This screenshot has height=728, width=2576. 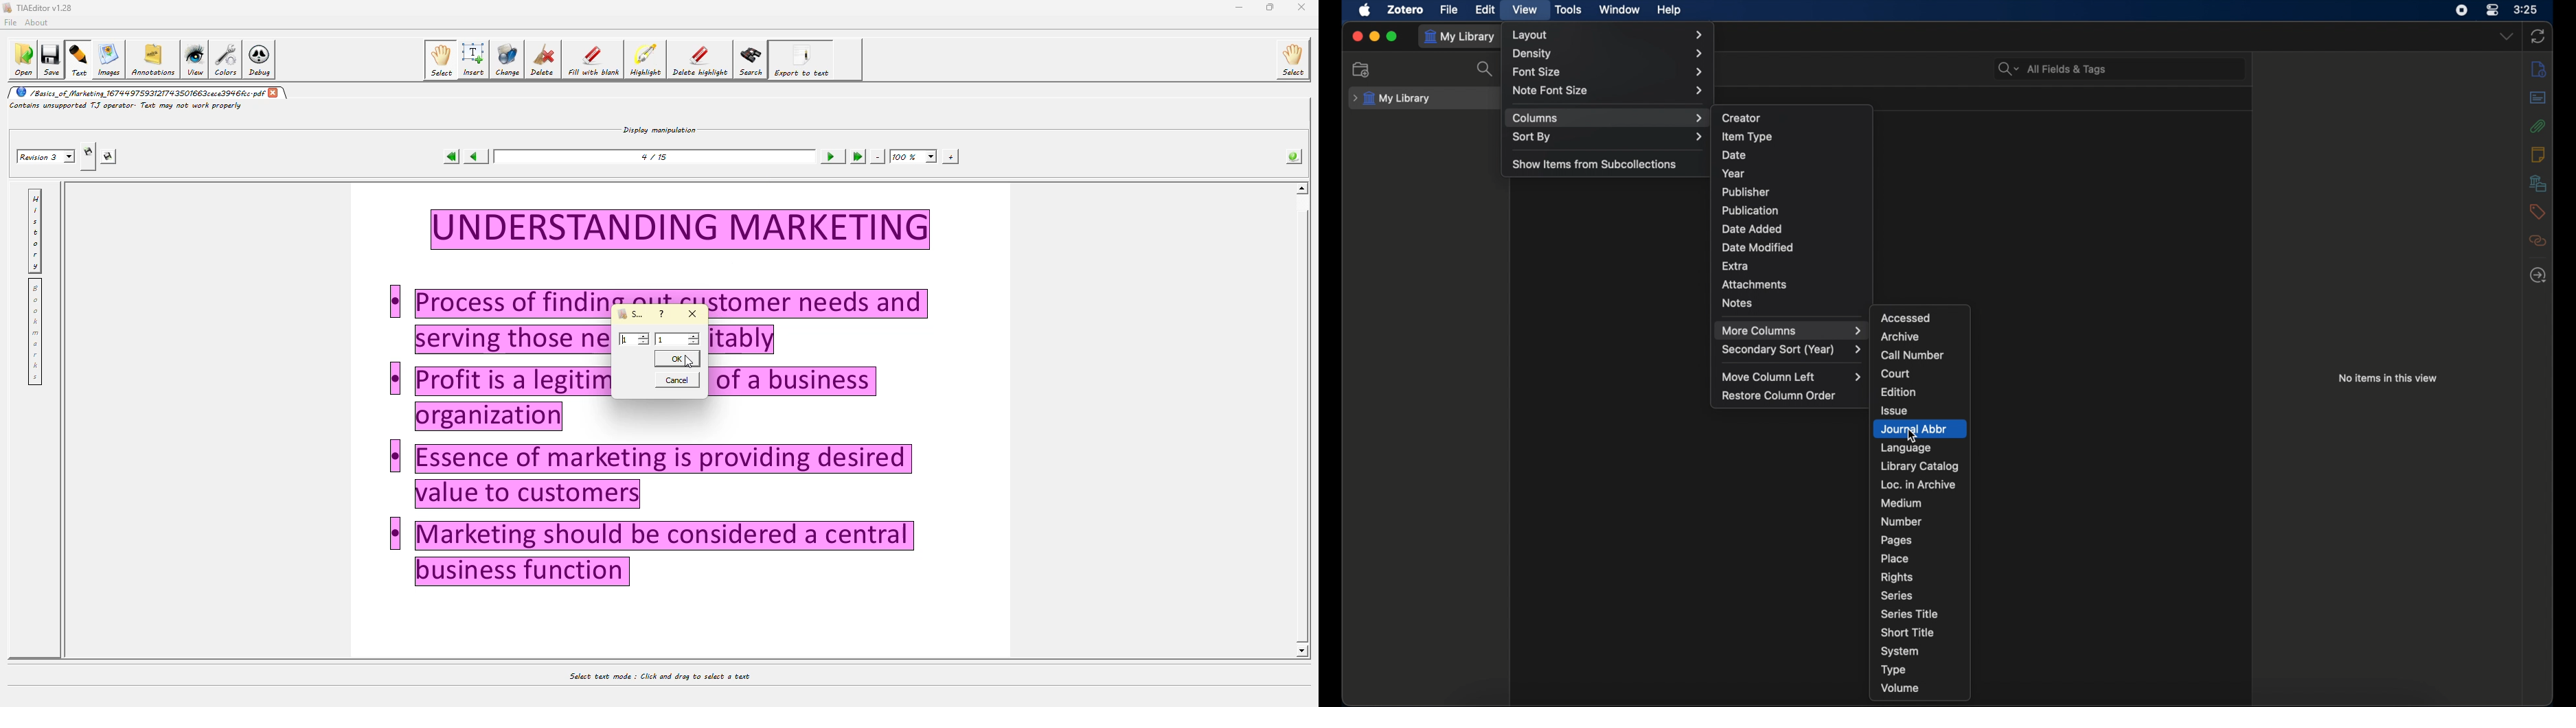 I want to click on dropdown, so click(x=2505, y=37).